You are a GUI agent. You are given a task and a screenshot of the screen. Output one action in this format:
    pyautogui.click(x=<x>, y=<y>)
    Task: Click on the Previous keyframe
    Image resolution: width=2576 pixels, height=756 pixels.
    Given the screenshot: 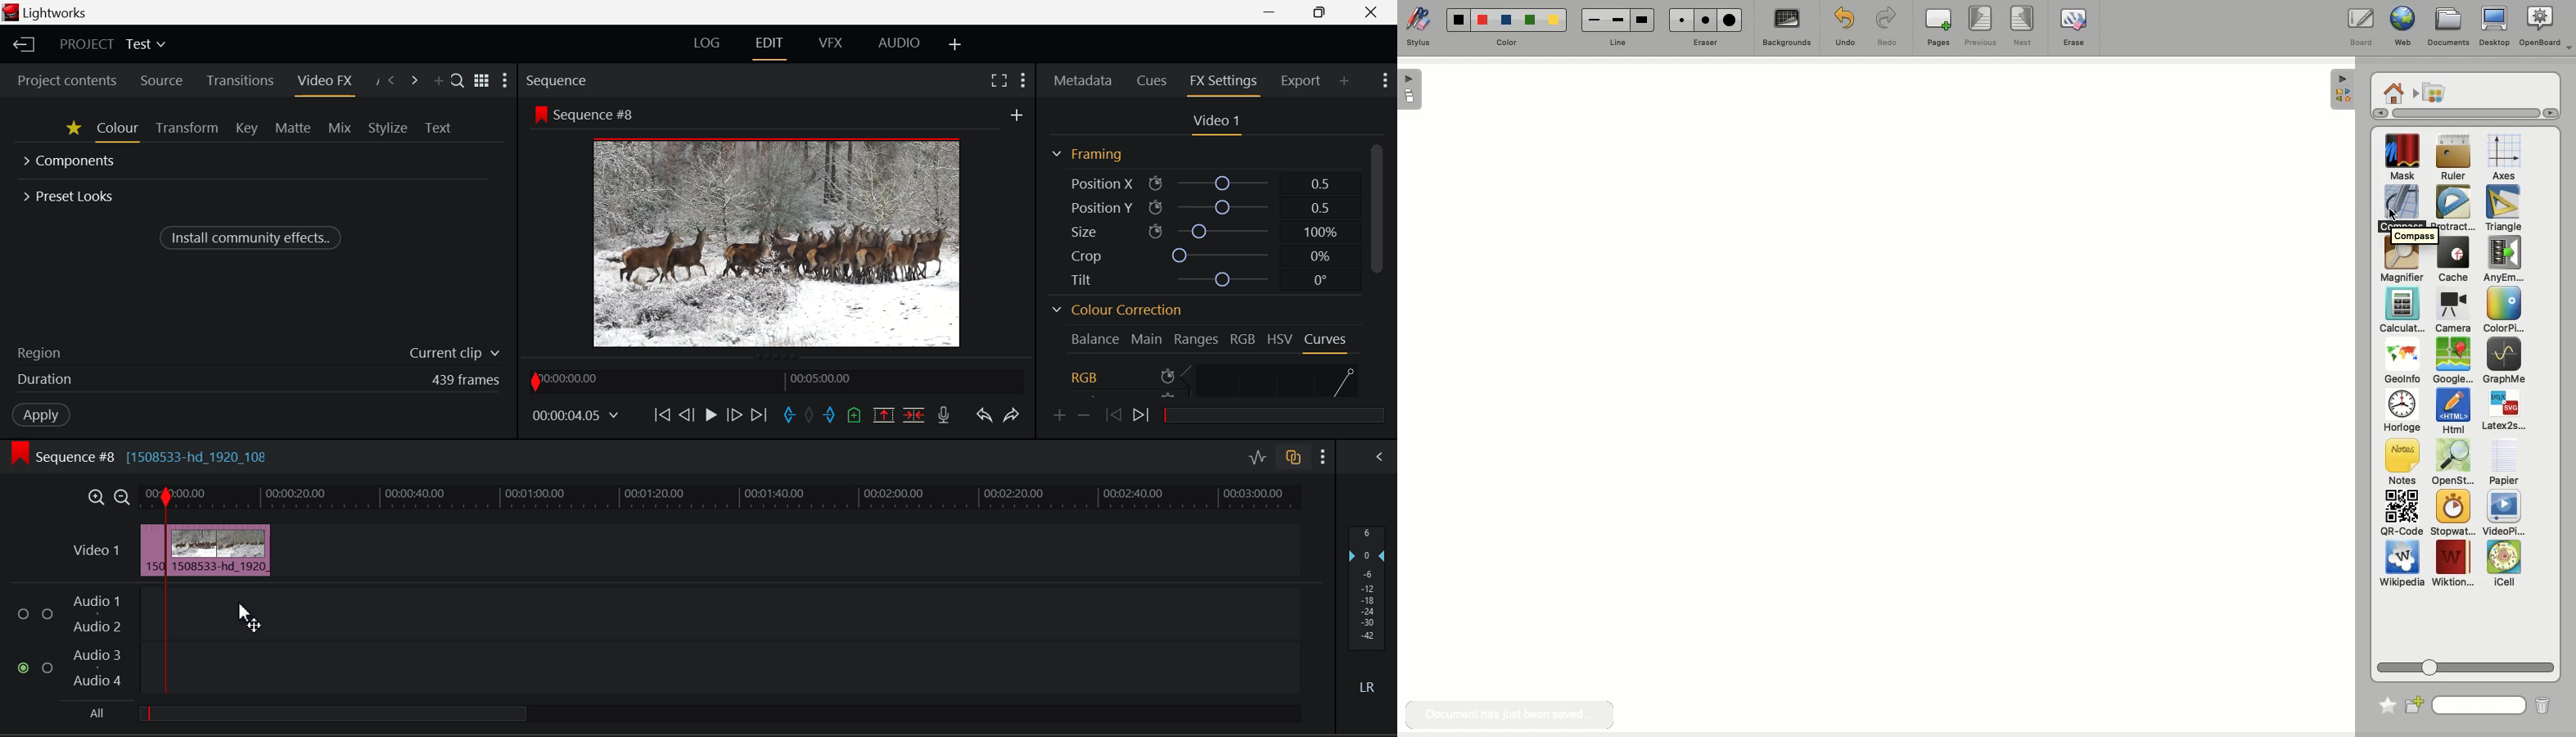 What is the action you would take?
    pyautogui.click(x=1114, y=414)
    